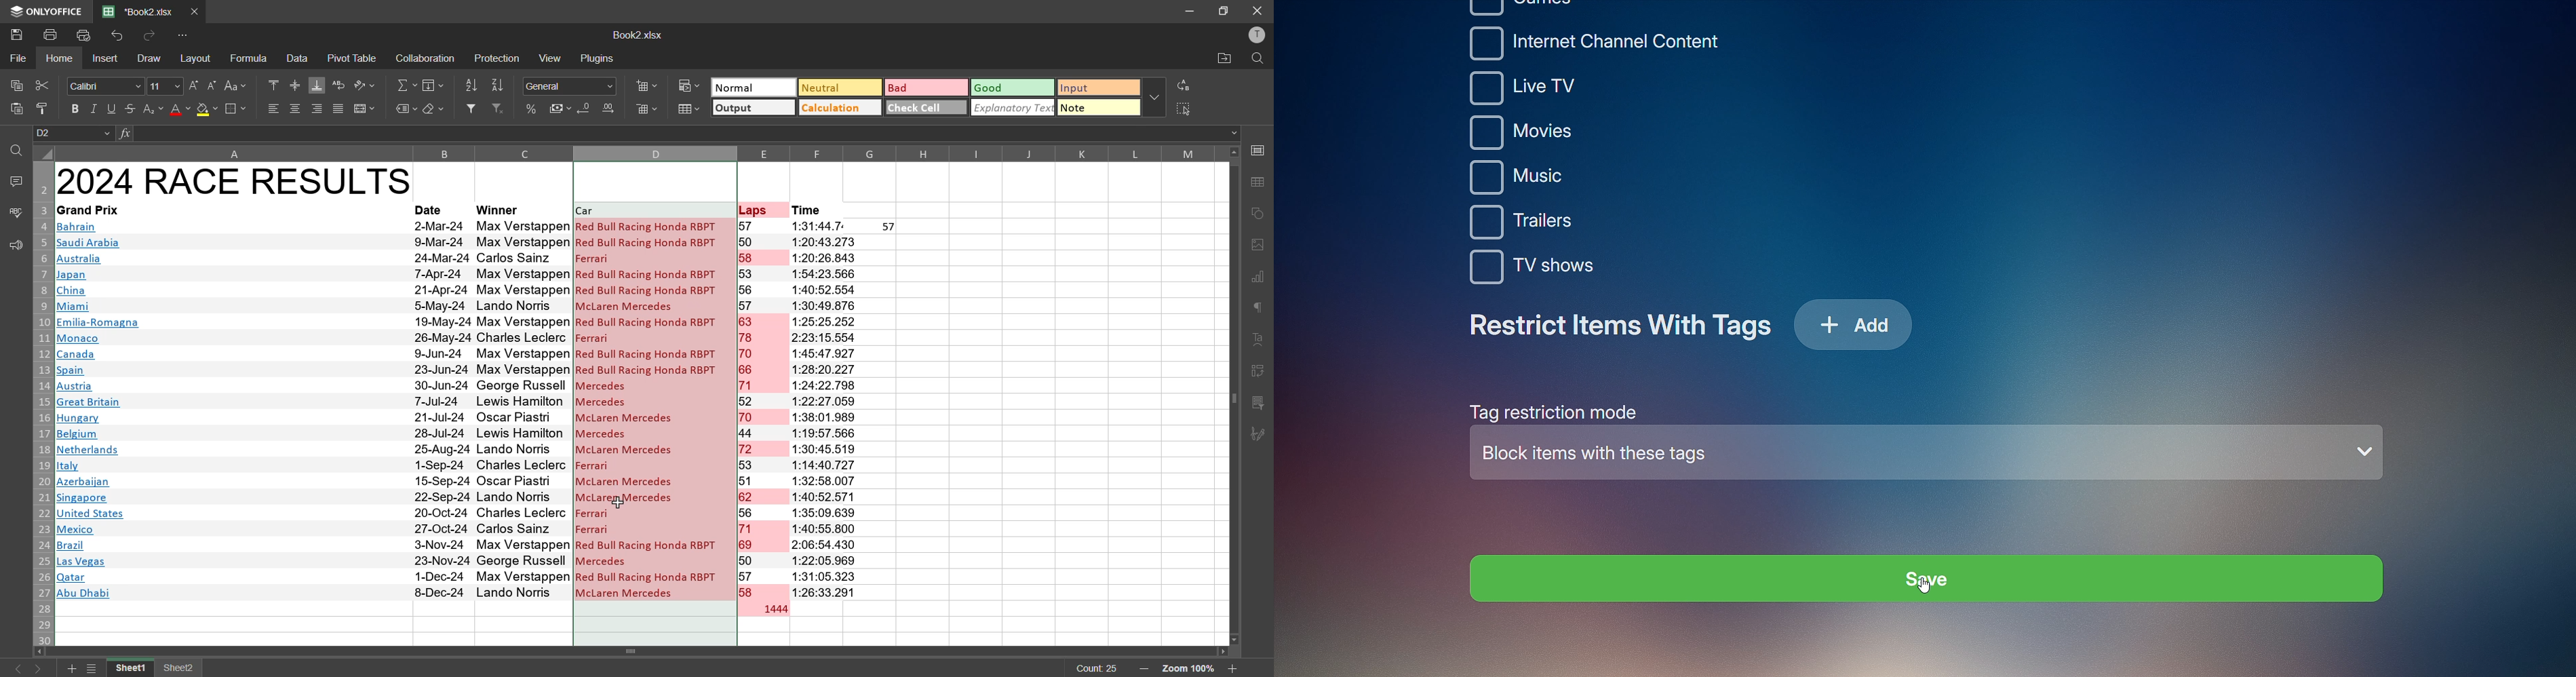  I want to click on formula, so click(252, 58).